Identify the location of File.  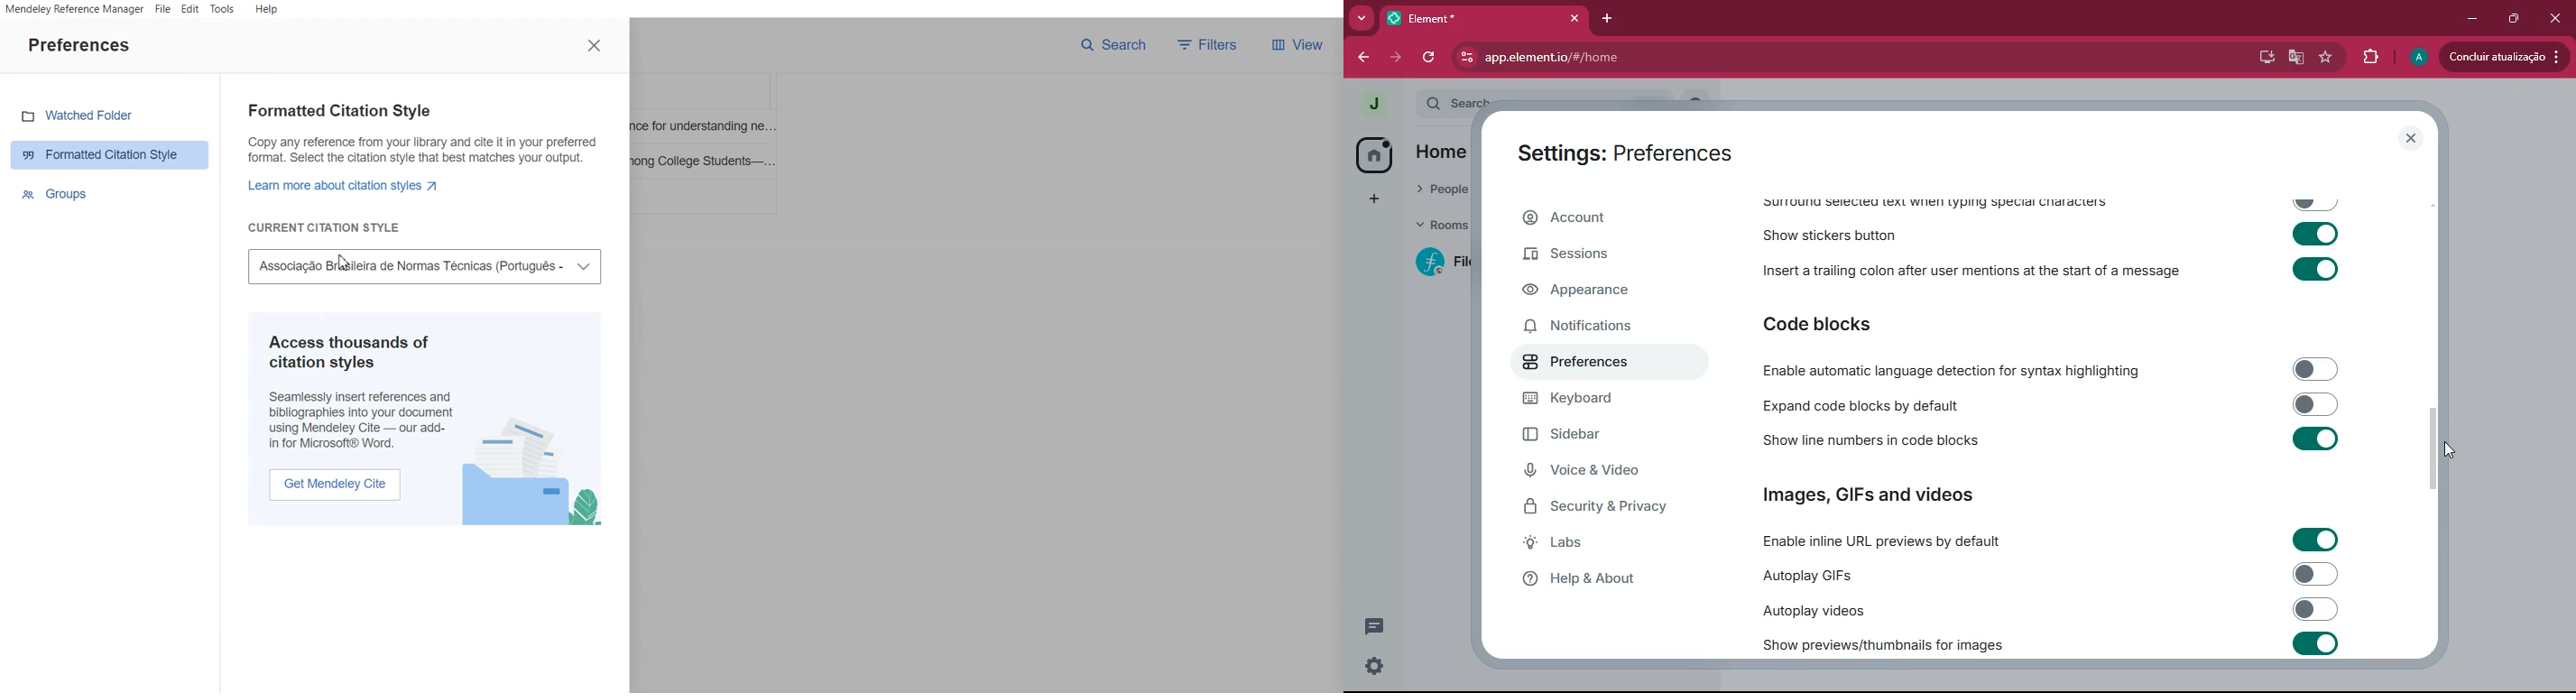
(163, 9).